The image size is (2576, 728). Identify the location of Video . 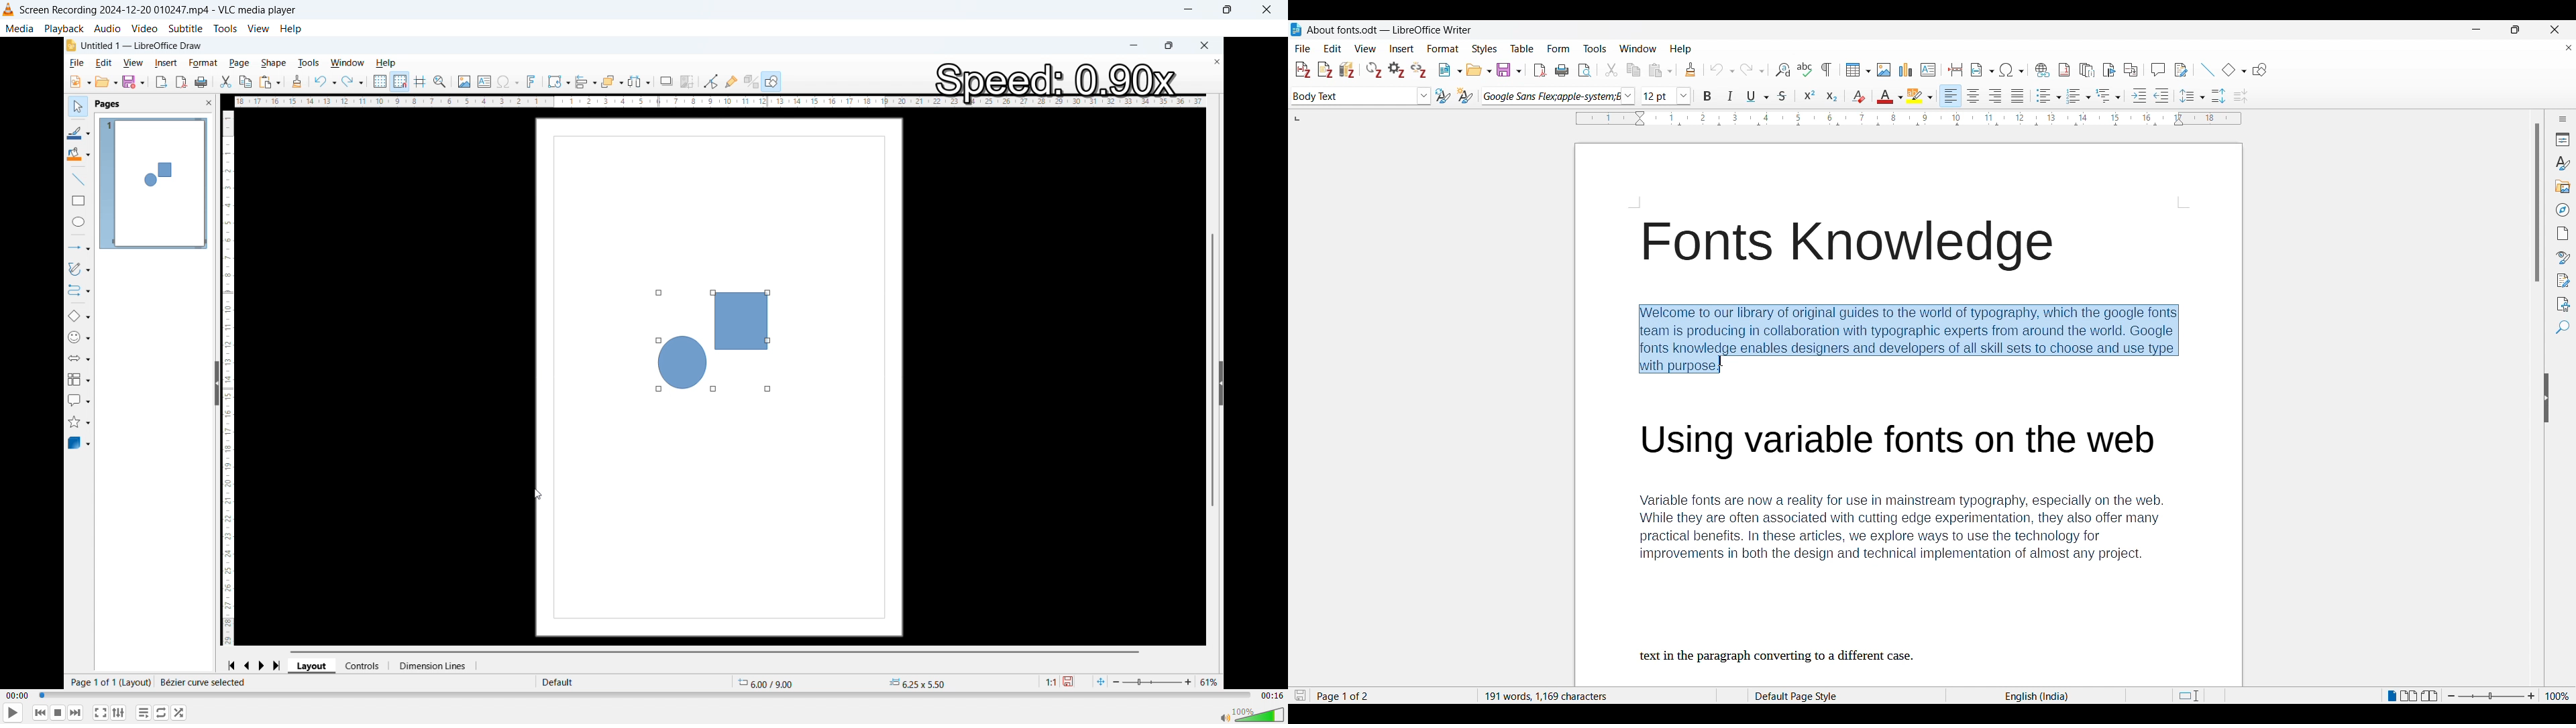
(144, 29).